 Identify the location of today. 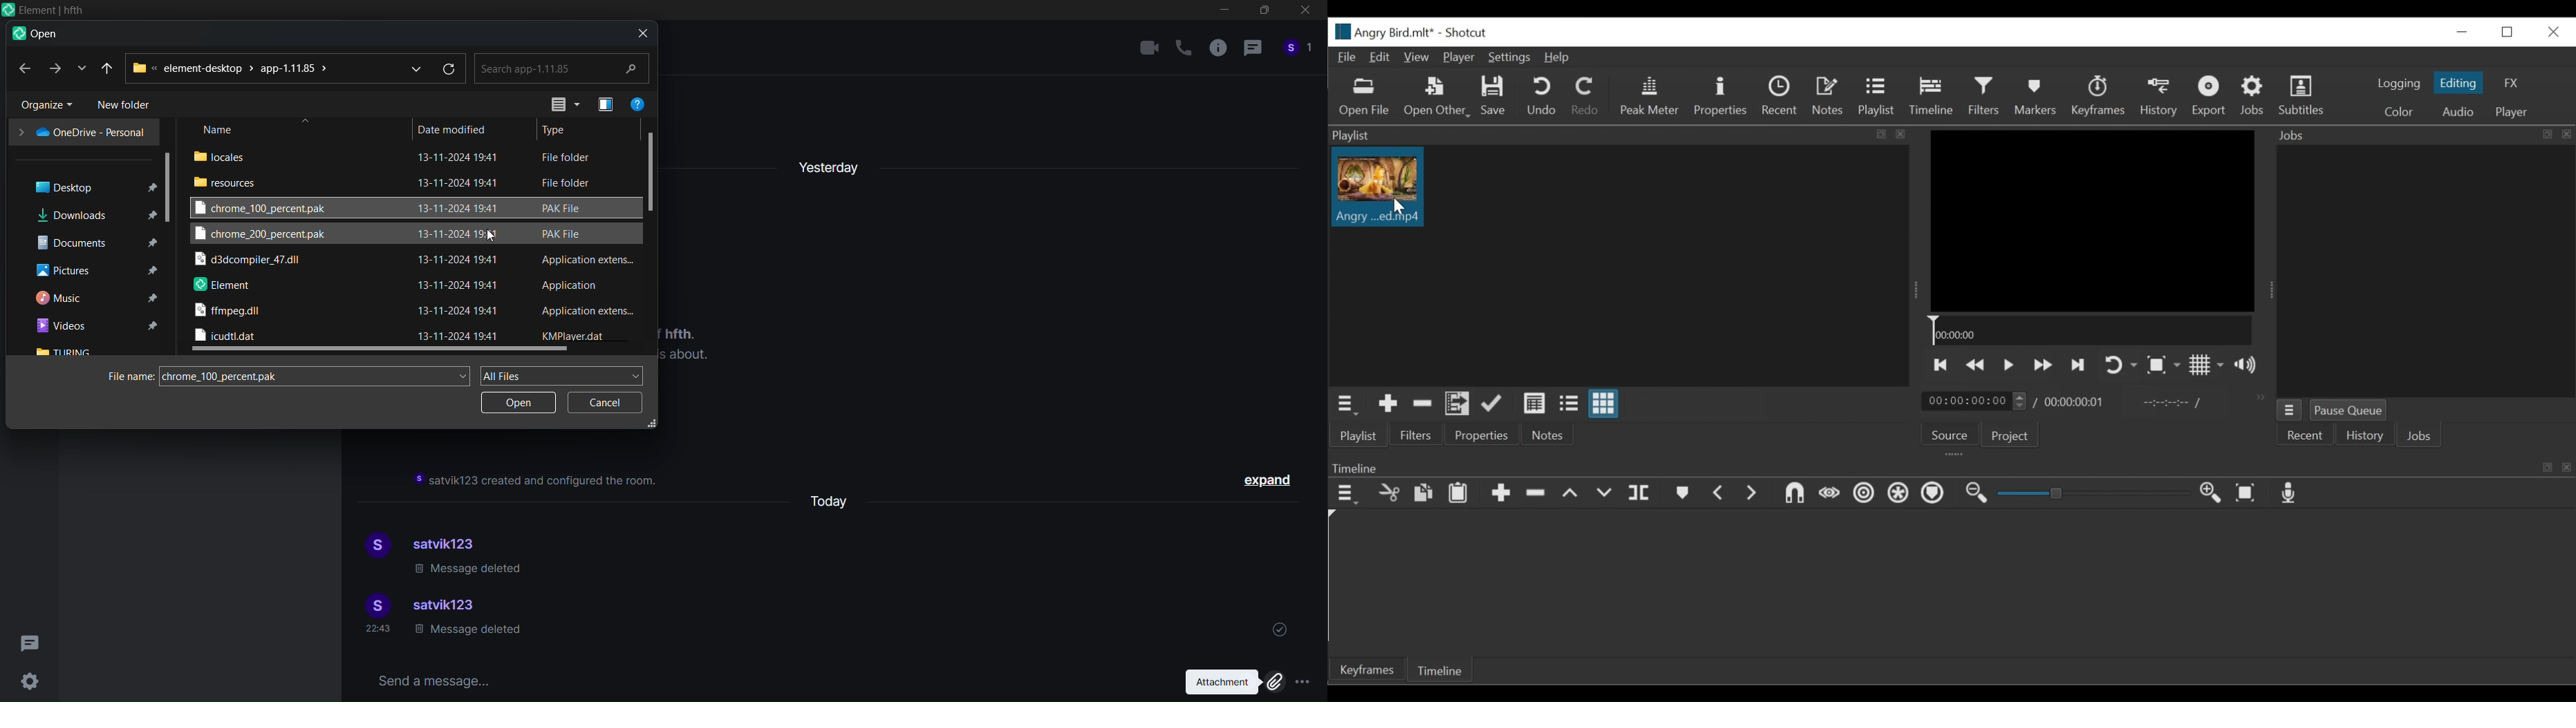
(836, 500).